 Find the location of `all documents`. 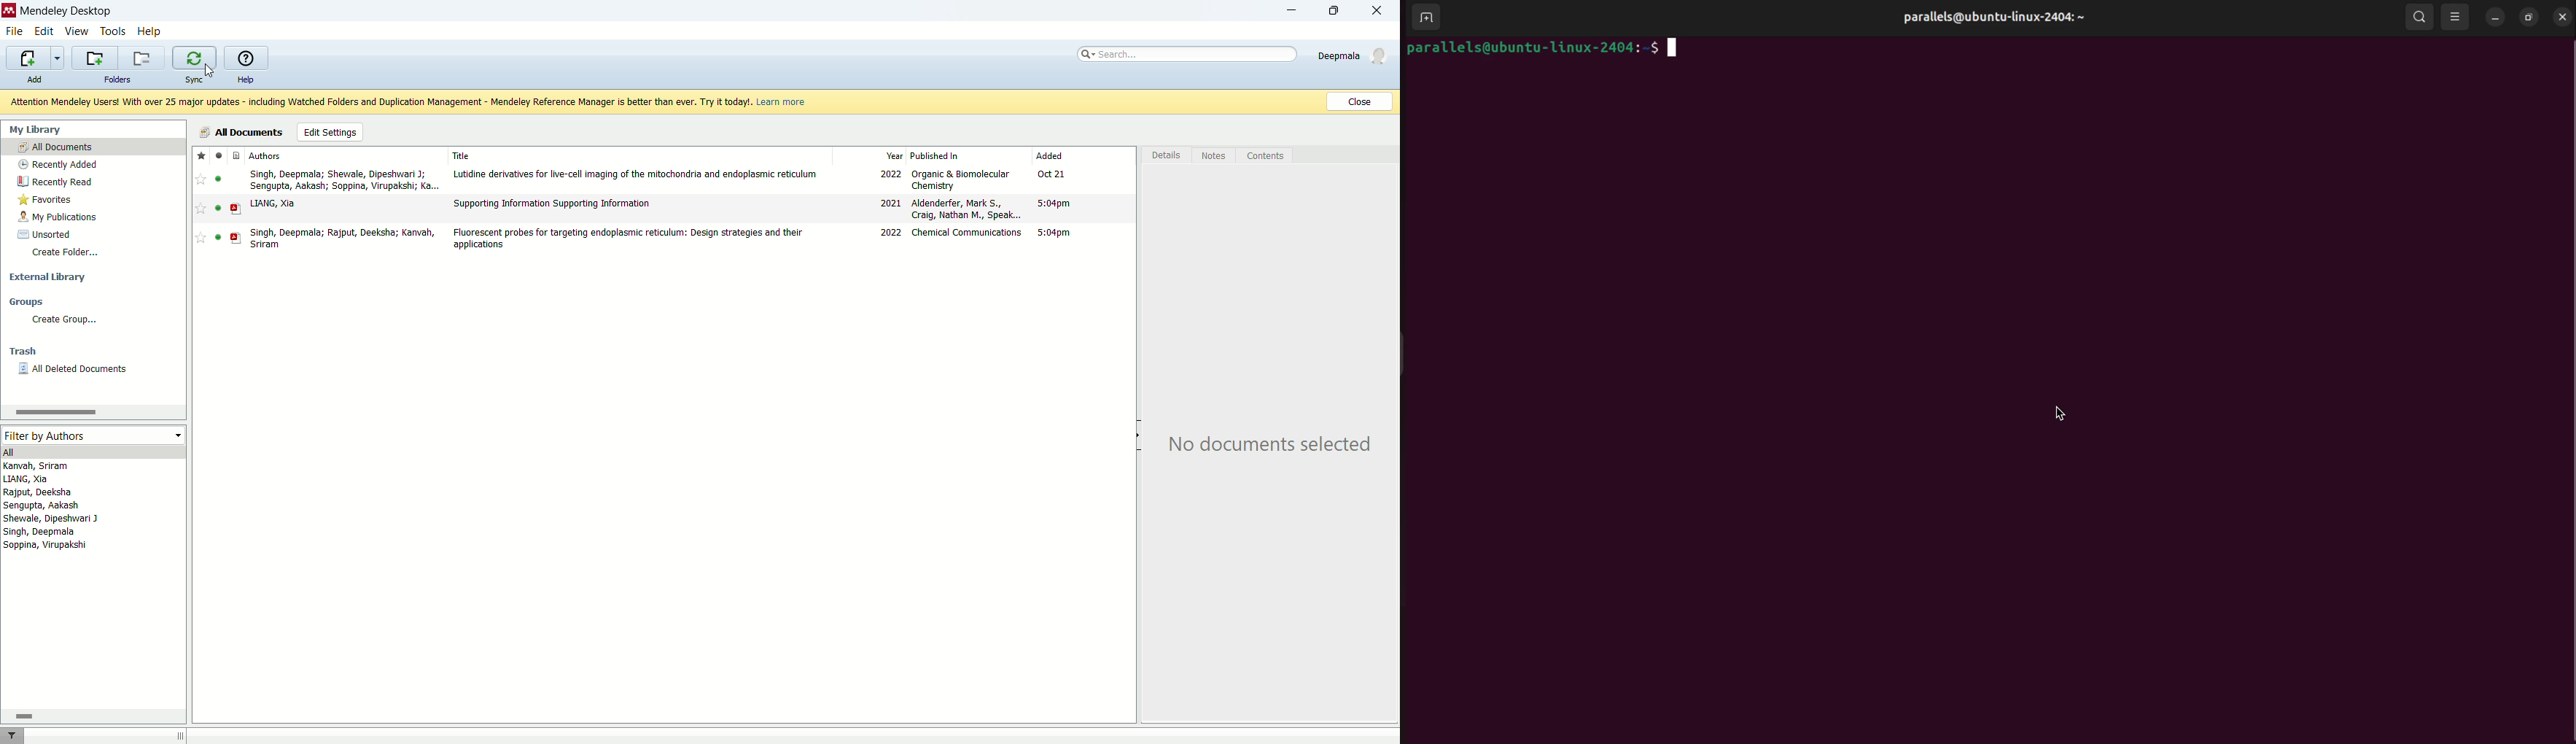

all documents is located at coordinates (236, 133).